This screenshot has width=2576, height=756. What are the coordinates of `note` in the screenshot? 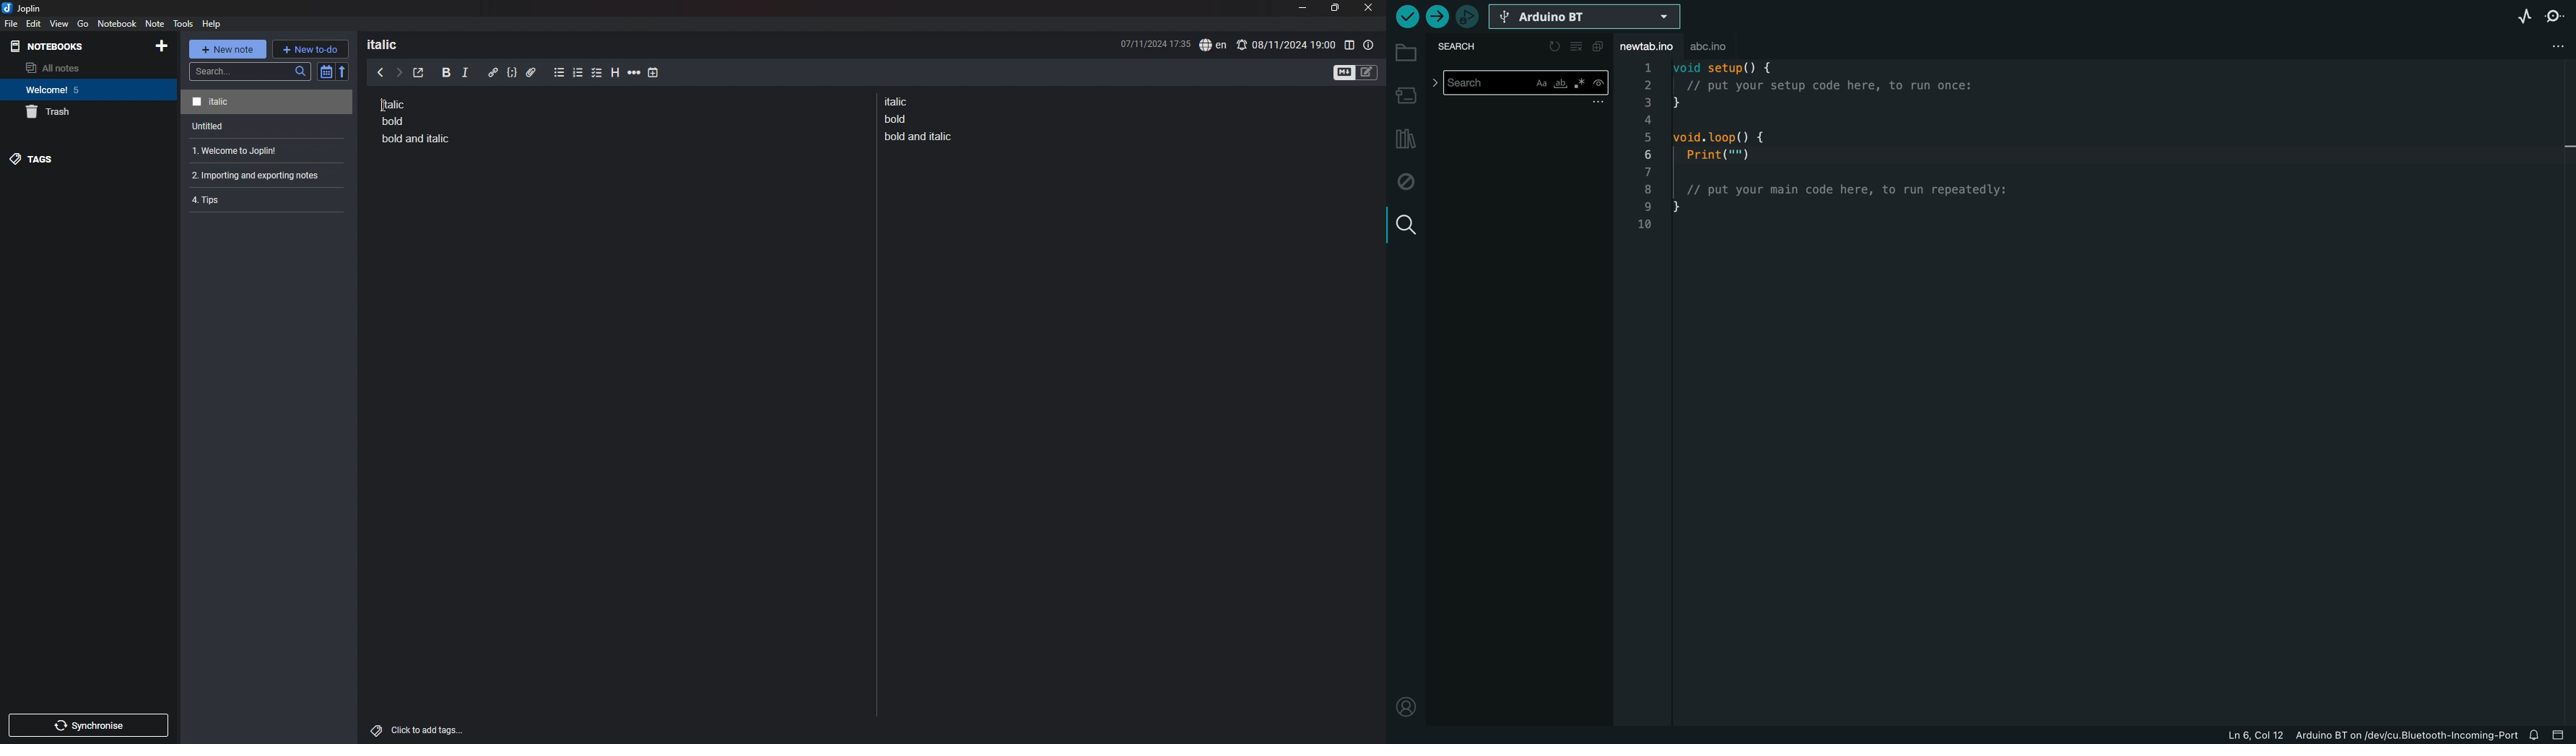 It's located at (266, 103).